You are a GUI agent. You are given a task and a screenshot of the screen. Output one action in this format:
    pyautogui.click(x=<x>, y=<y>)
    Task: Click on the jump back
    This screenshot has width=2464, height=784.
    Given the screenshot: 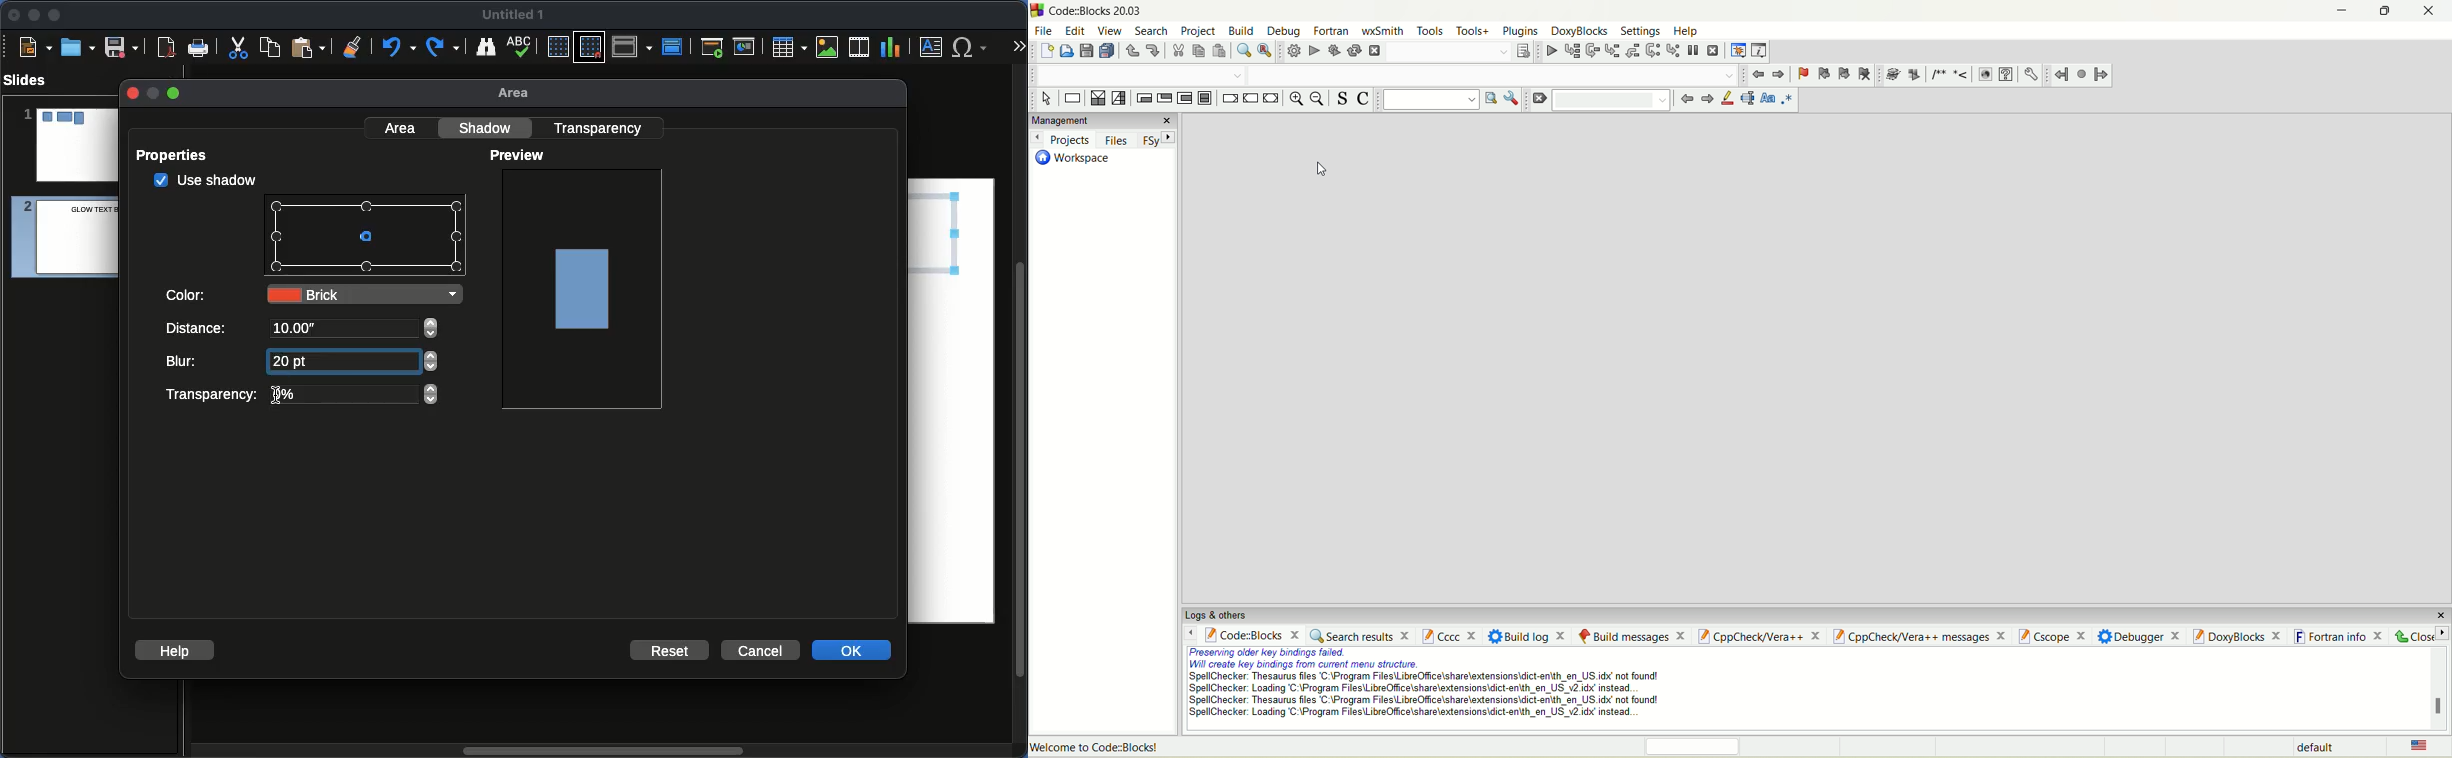 What is the action you would take?
    pyautogui.click(x=2060, y=76)
    